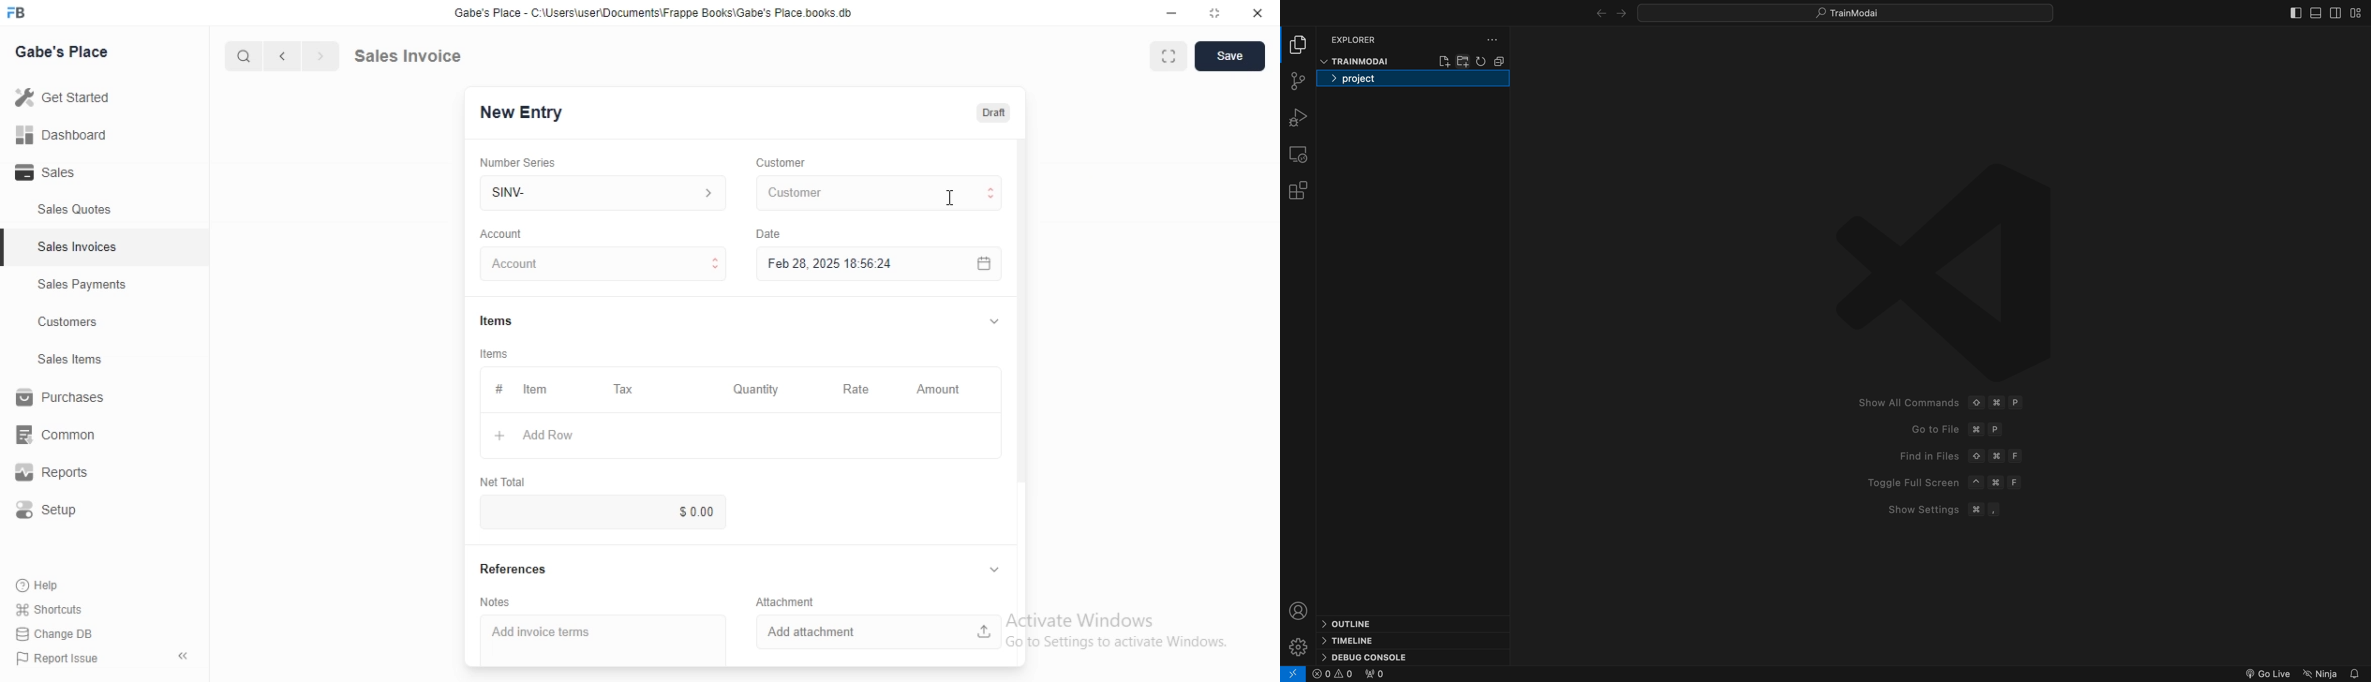  What do you see at coordinates (940, 390) in the screenshot?
I see `‘Amount` at bounding box center [940, 390].